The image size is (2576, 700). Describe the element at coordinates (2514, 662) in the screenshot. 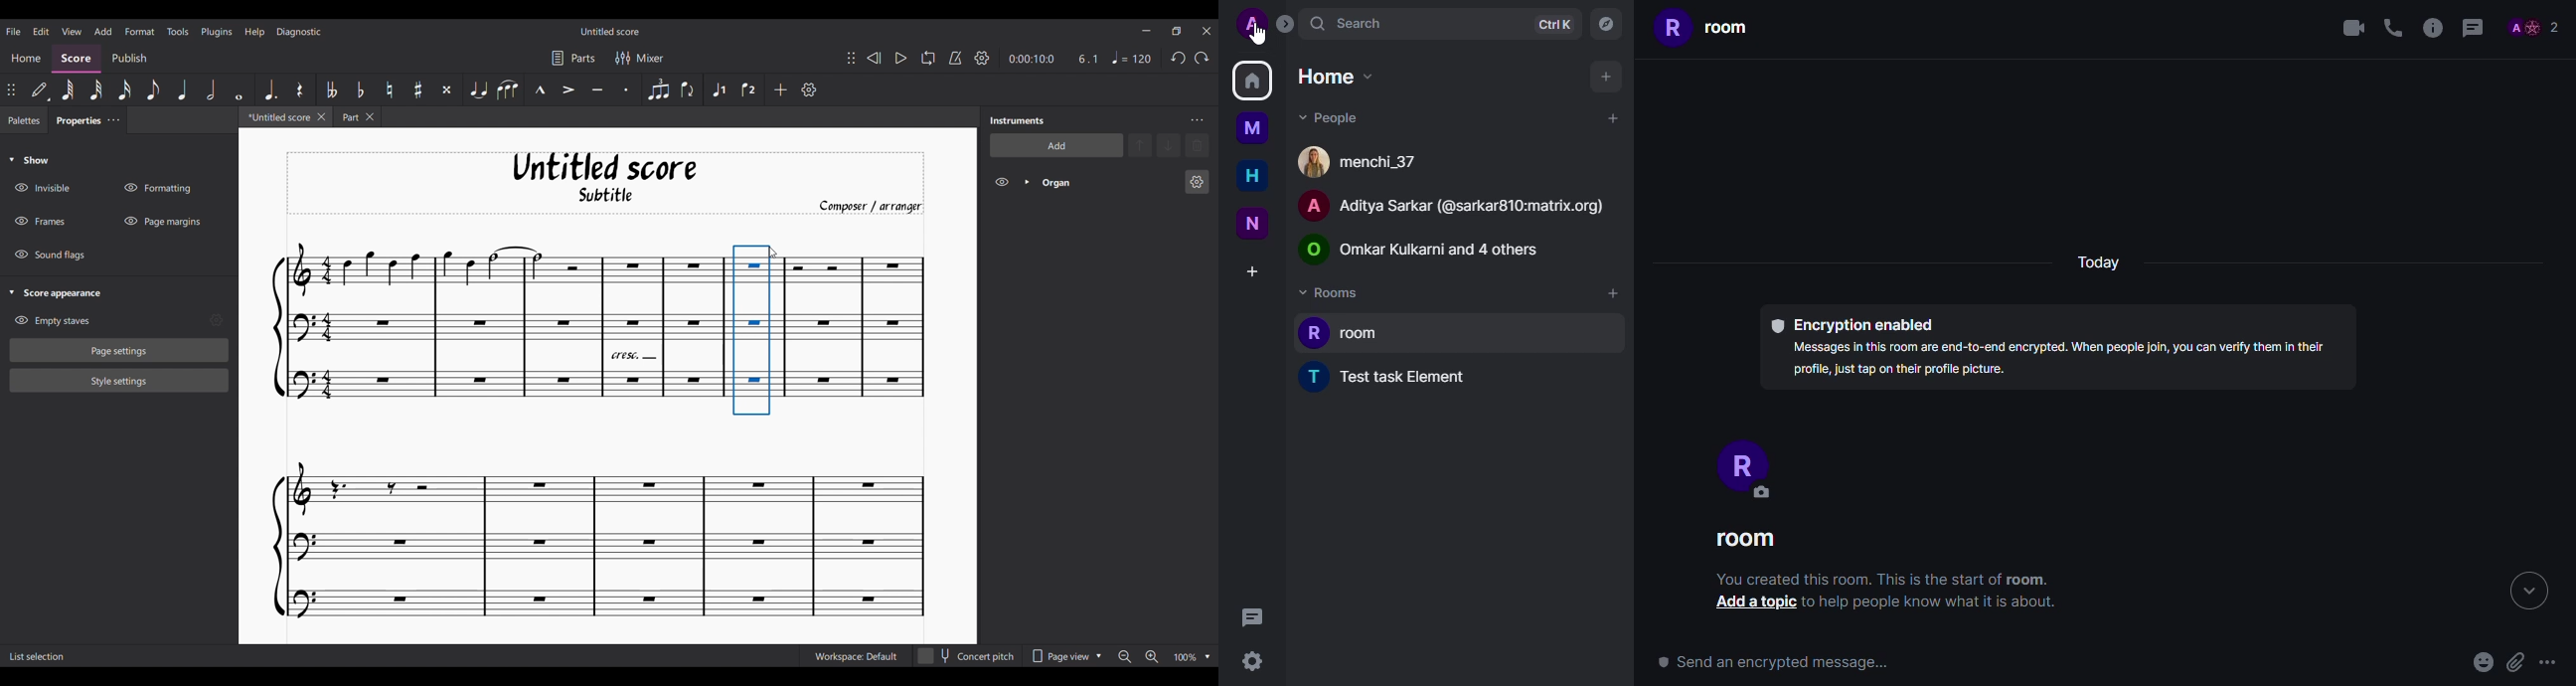

I see `attach` at that location.